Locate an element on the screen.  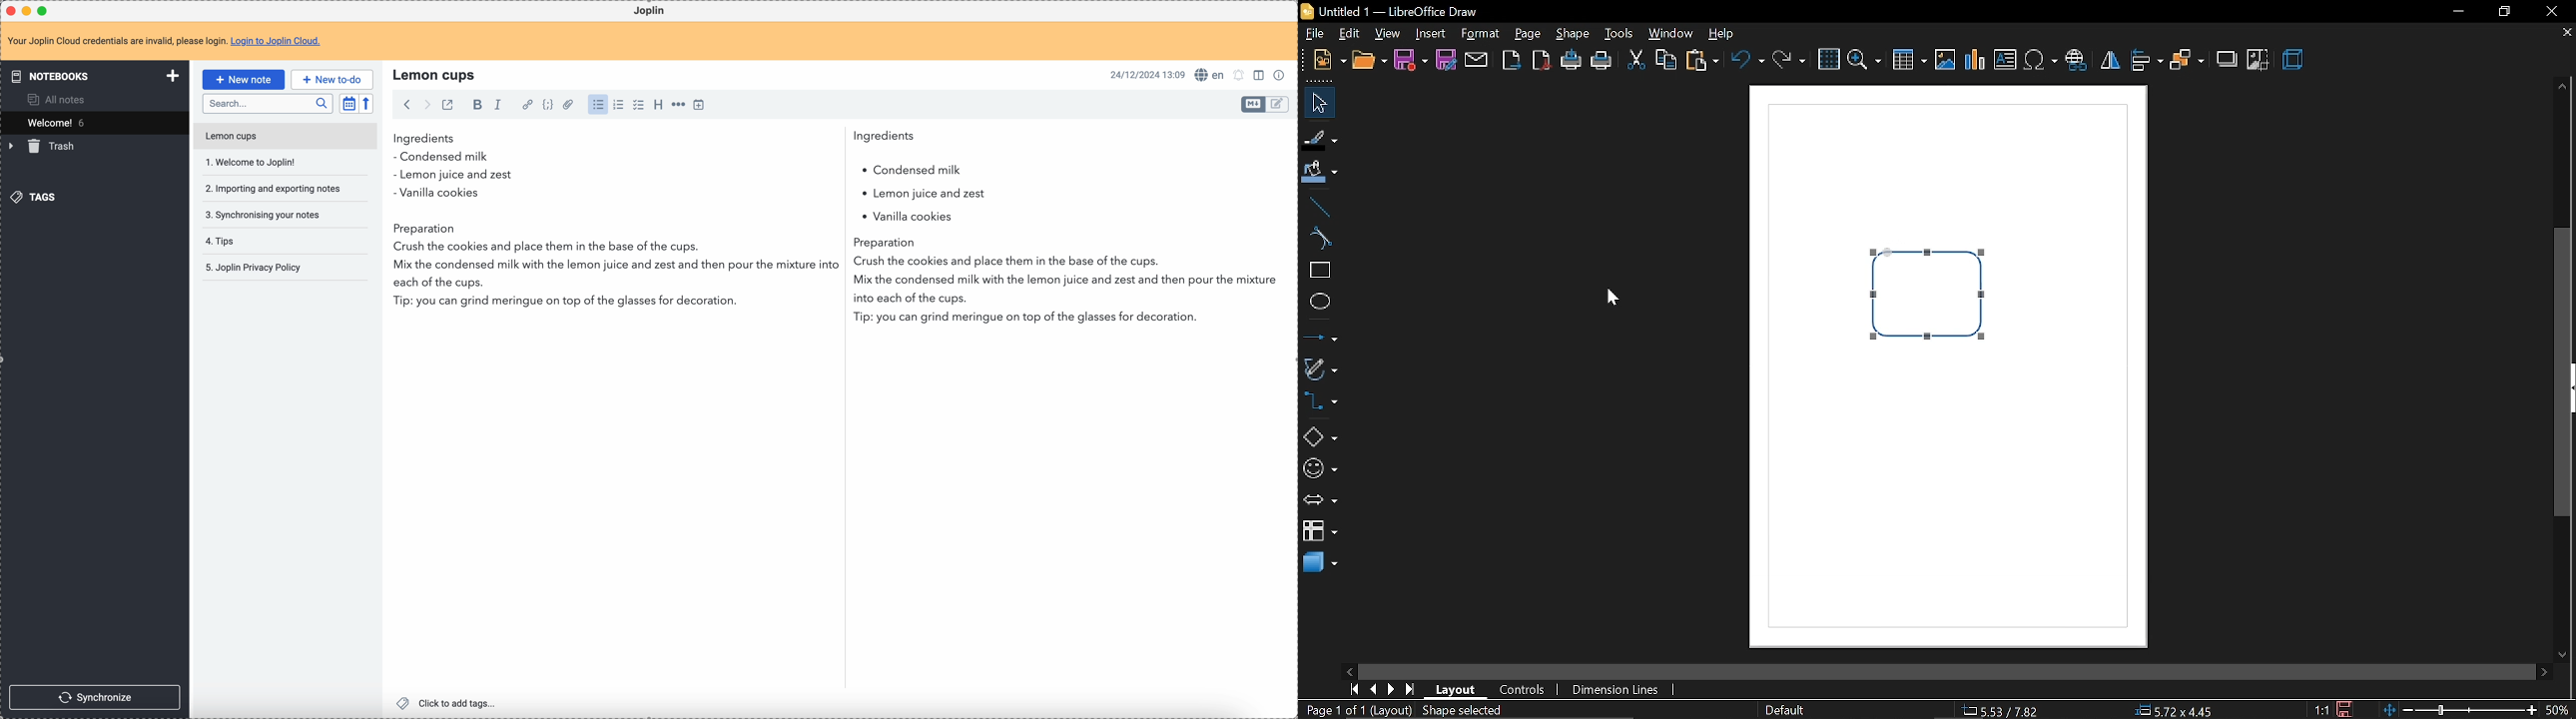
horizontal rule is located at coordinates (677, 106).